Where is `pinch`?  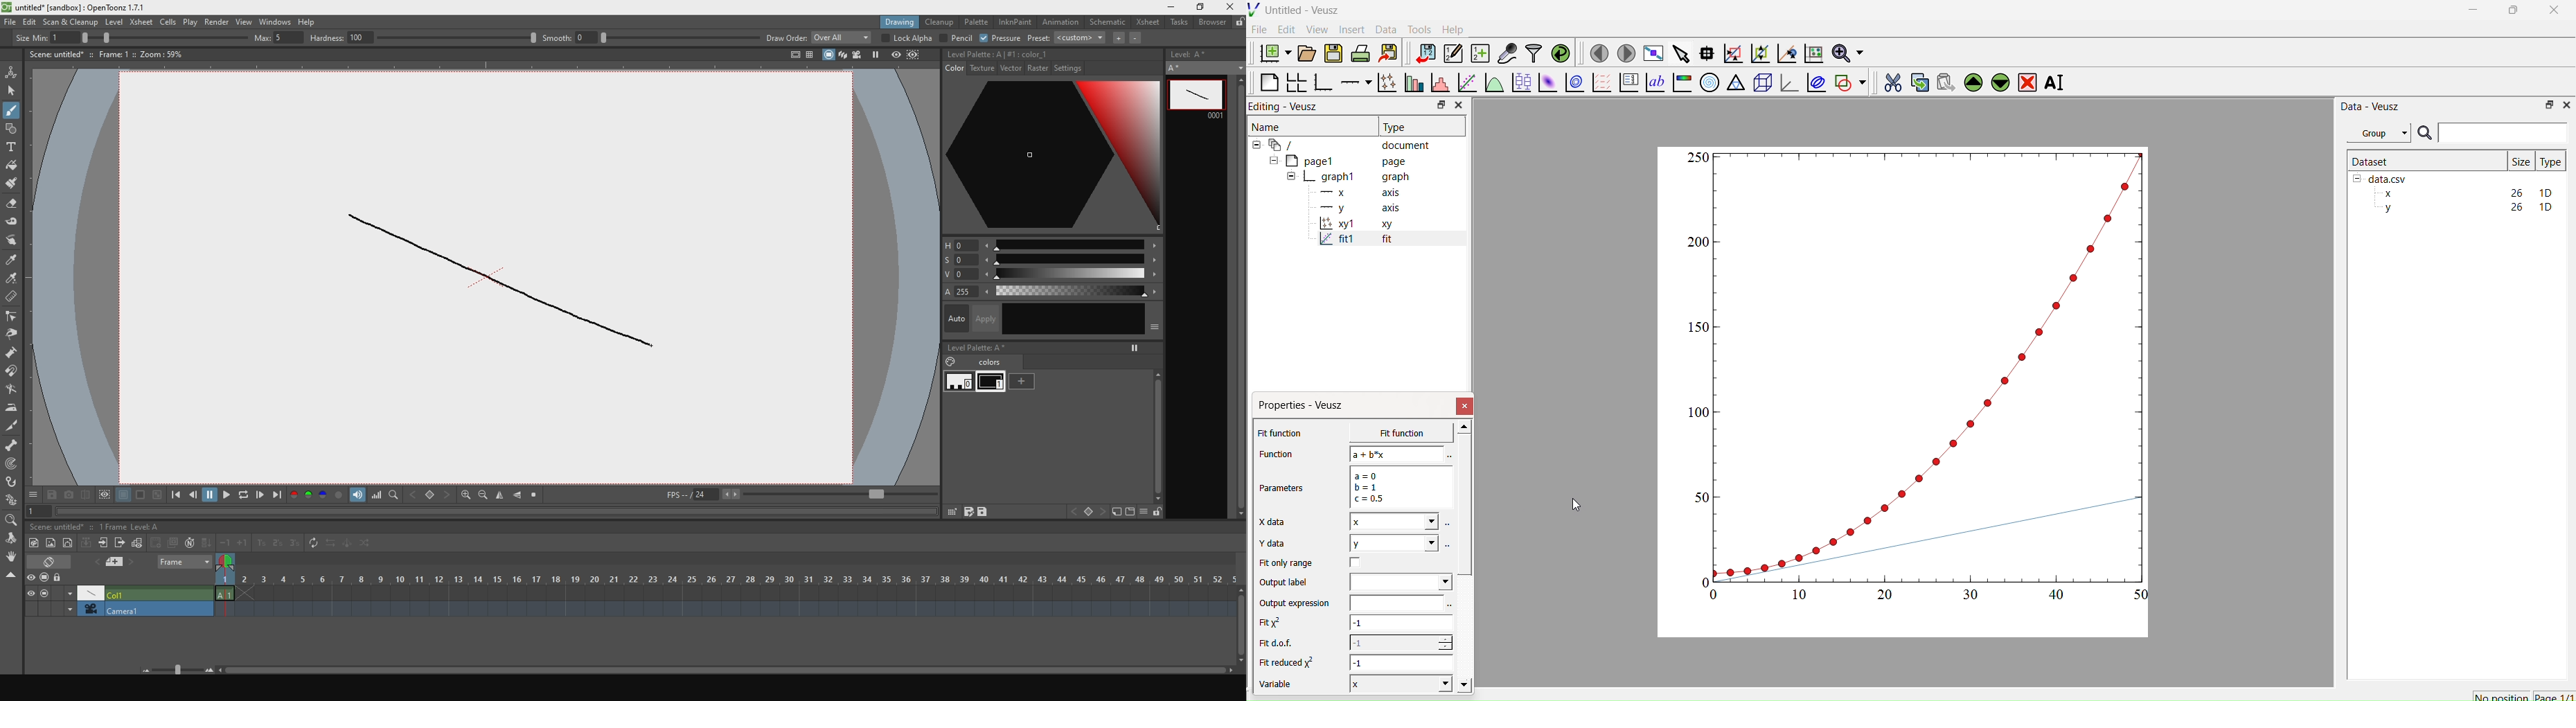 pinch is located at coordinates (13, 334).